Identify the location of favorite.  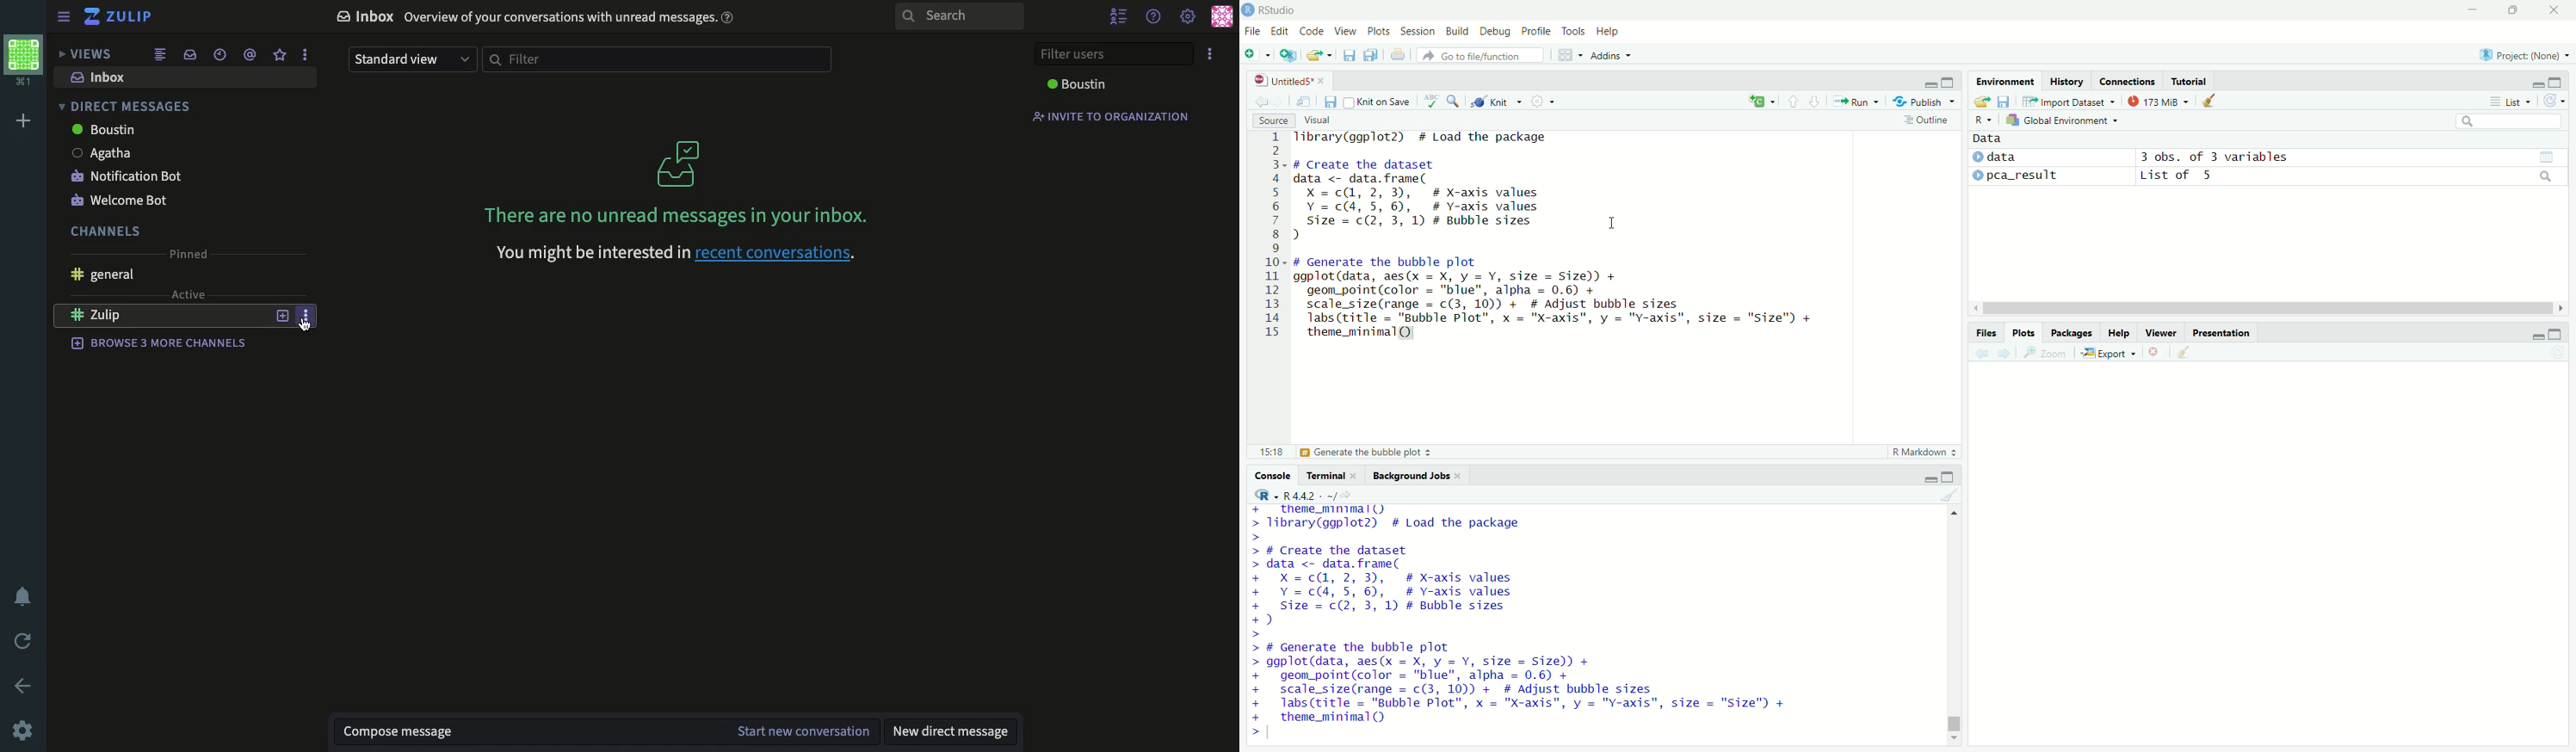
(278, 55).